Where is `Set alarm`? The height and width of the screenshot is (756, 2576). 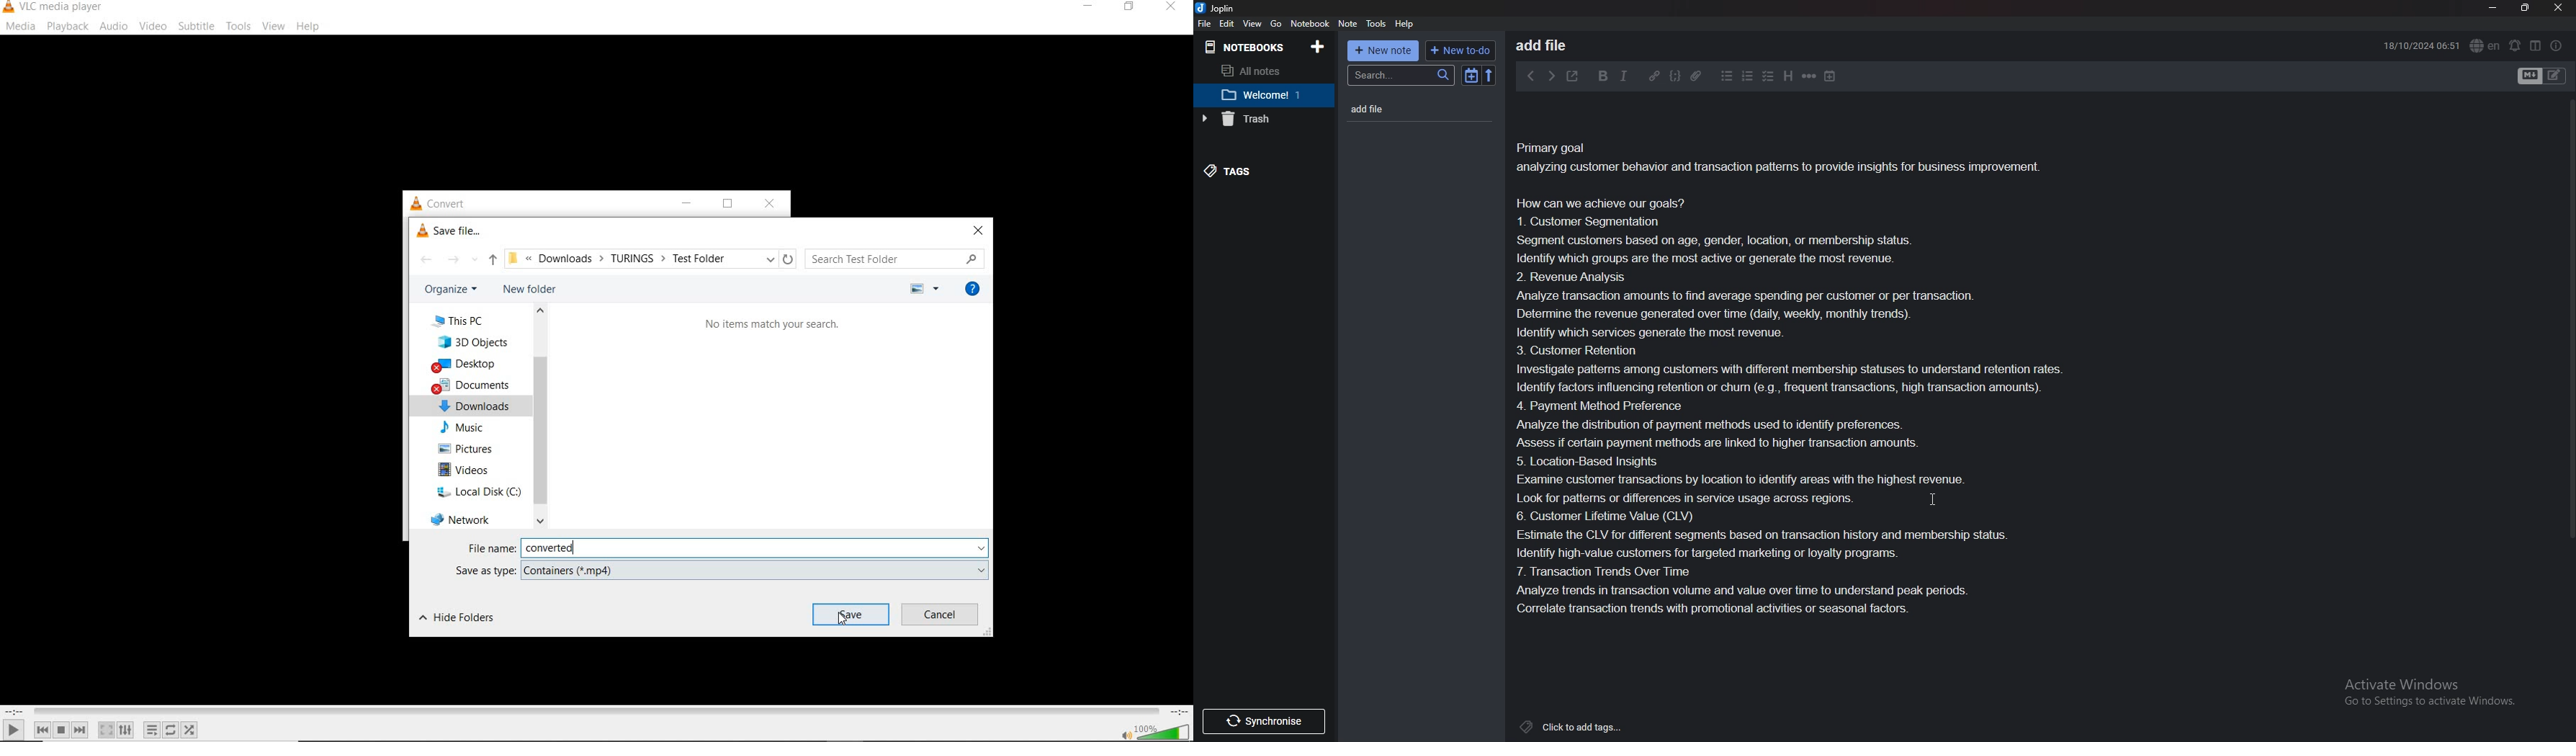
Set alarm is located at coordinates (2516, 45).